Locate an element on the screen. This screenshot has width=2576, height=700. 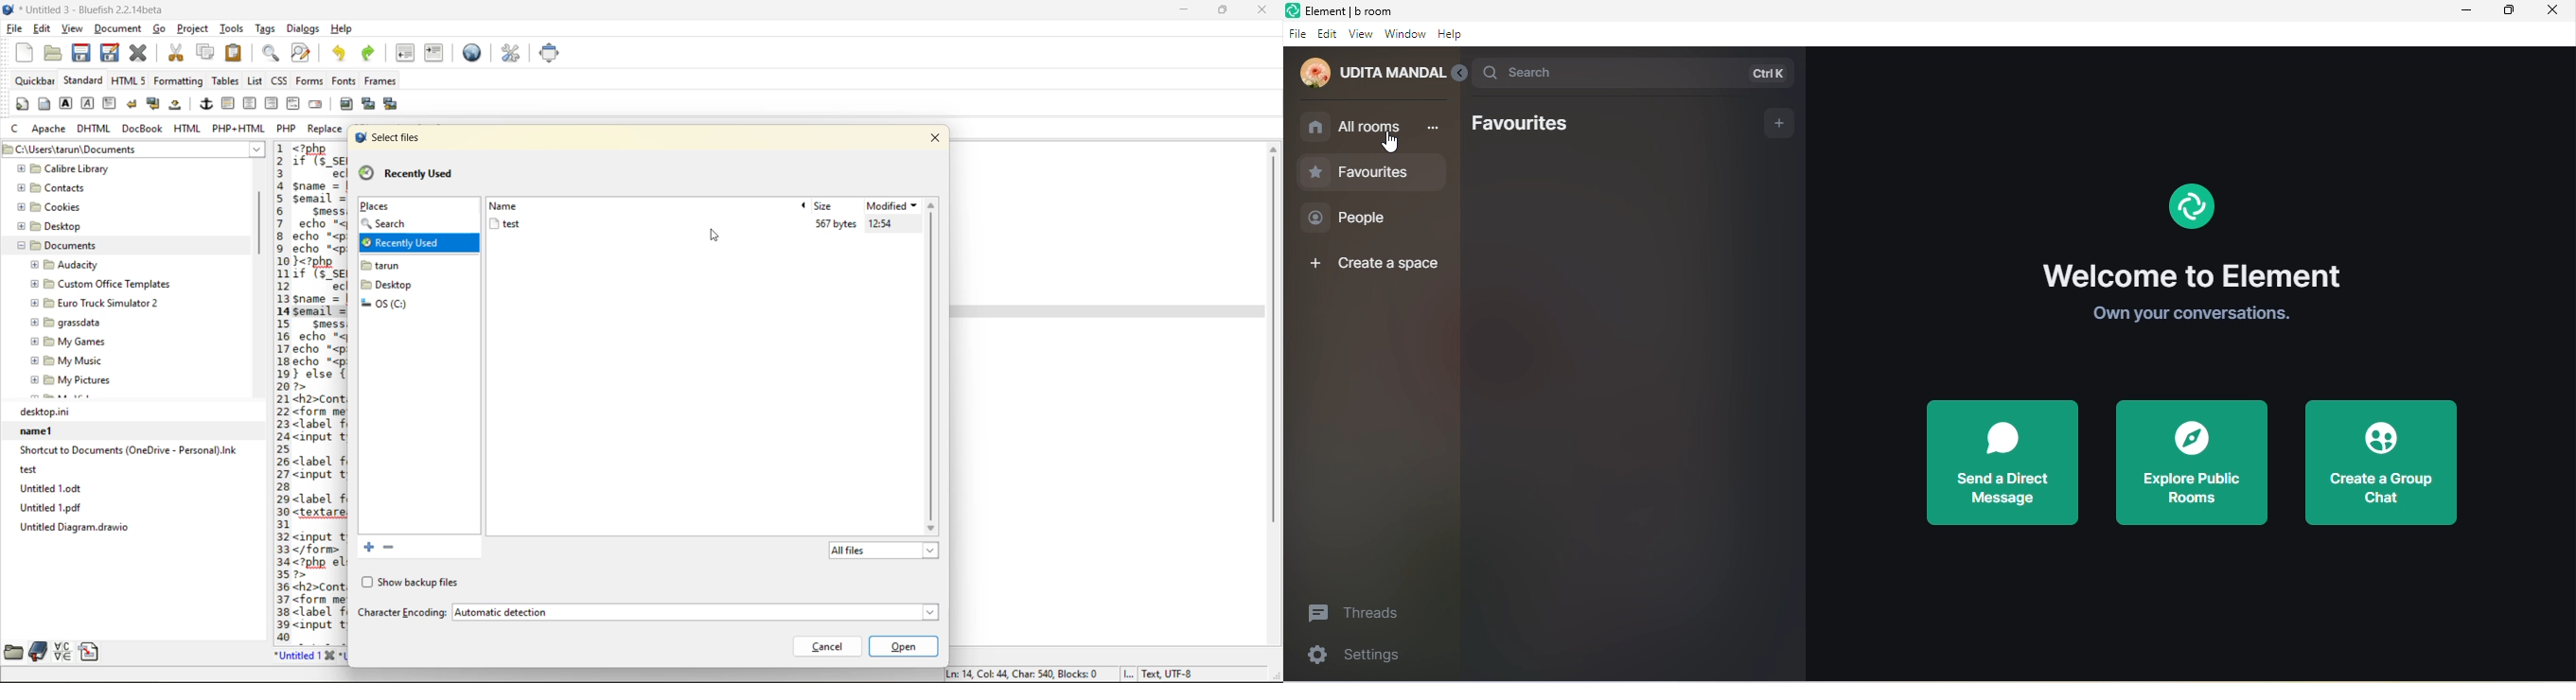
test is located at coordinates (120, 469).